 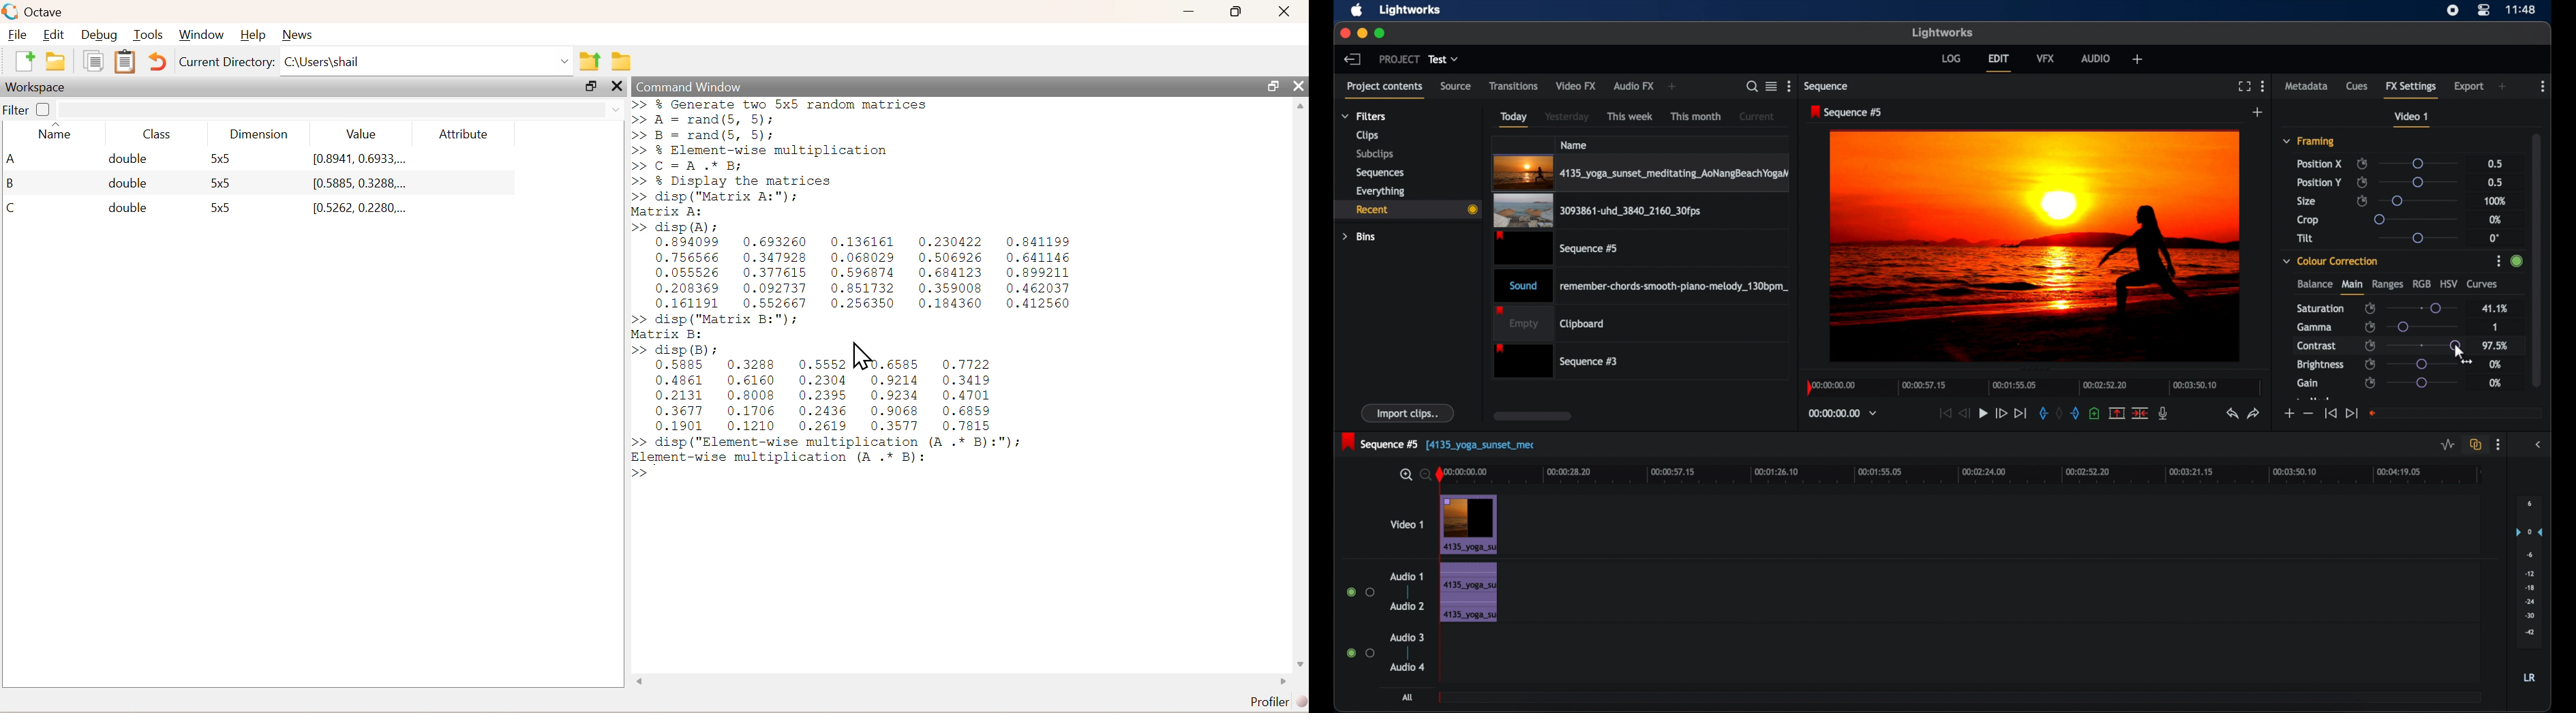 I want to click on audio 3, so click(x=1407, y=637).